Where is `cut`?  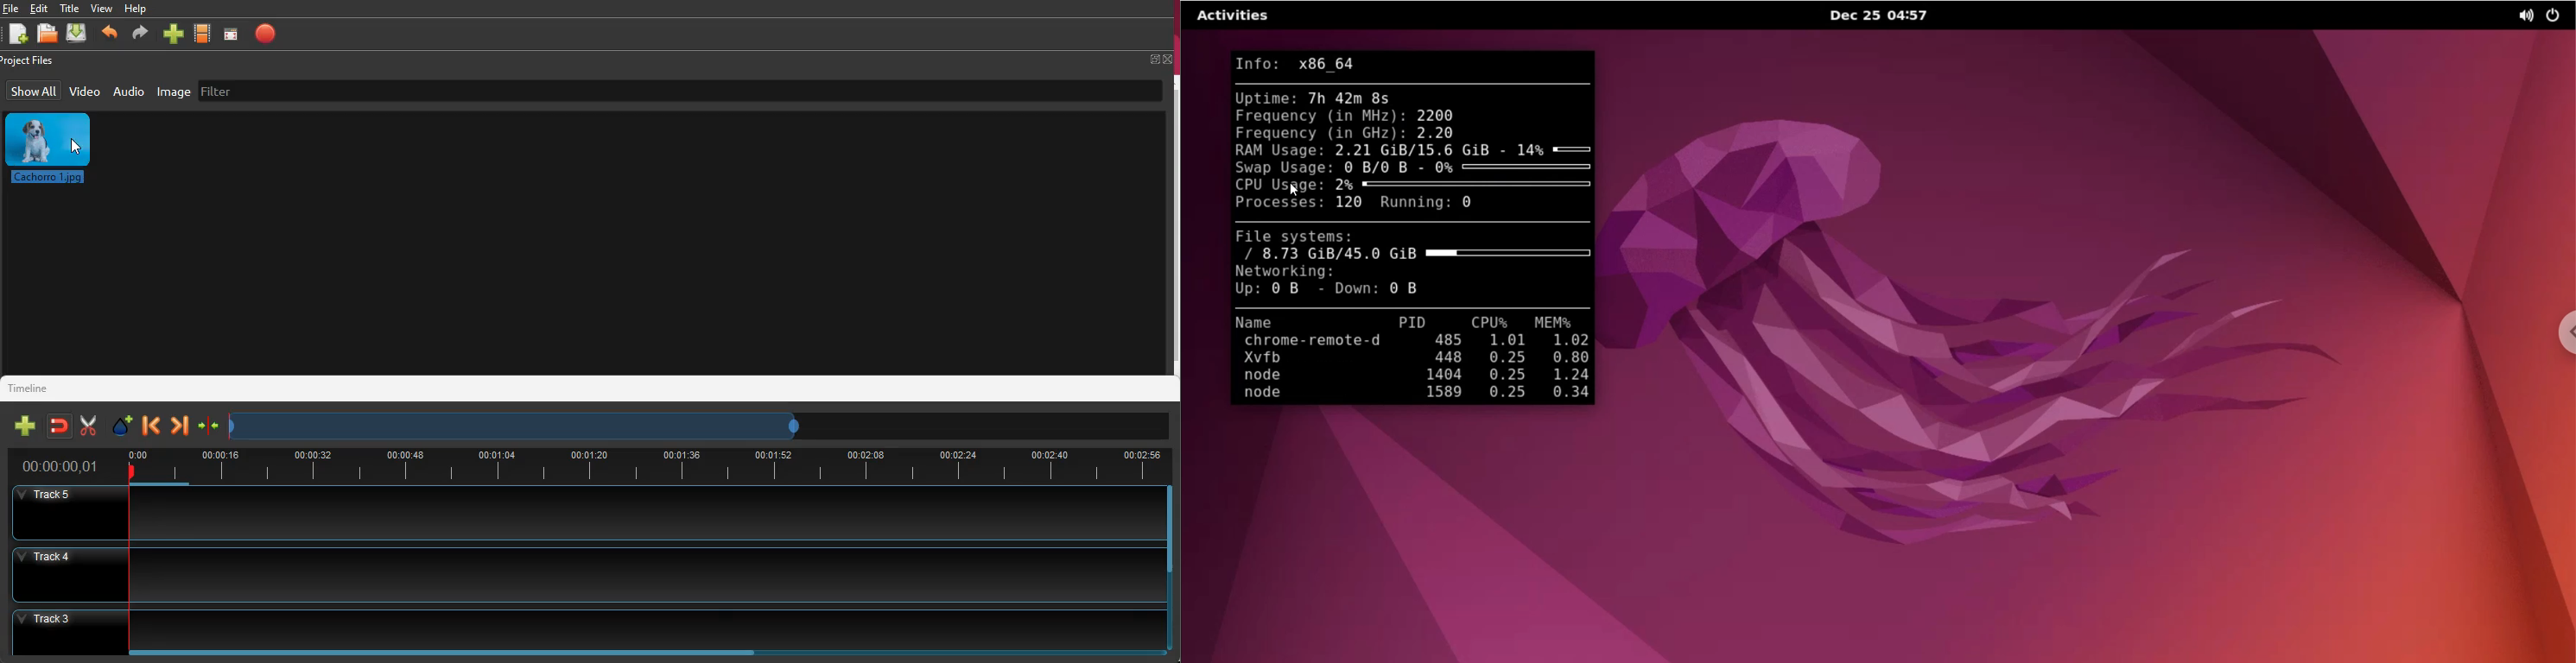 cut is located at coordinates (88, 426).